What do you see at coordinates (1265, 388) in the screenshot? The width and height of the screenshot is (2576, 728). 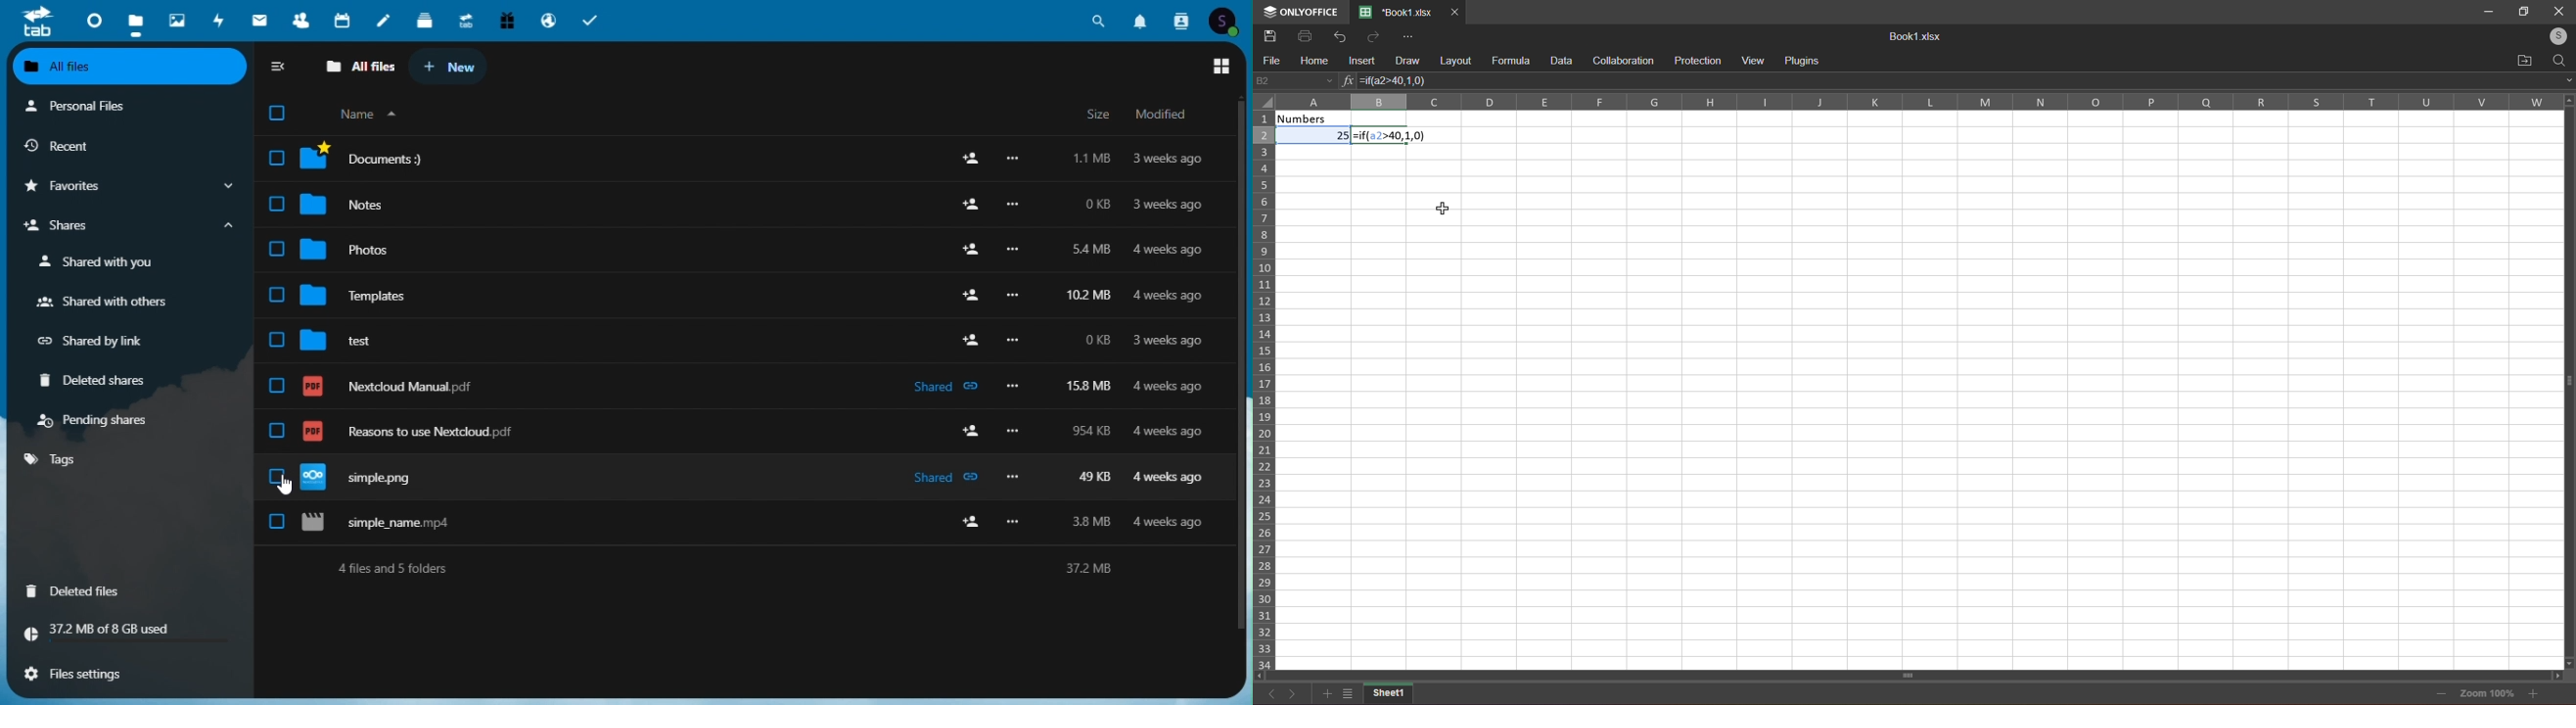 I see `row labels` at bounding box center [1265, 388].